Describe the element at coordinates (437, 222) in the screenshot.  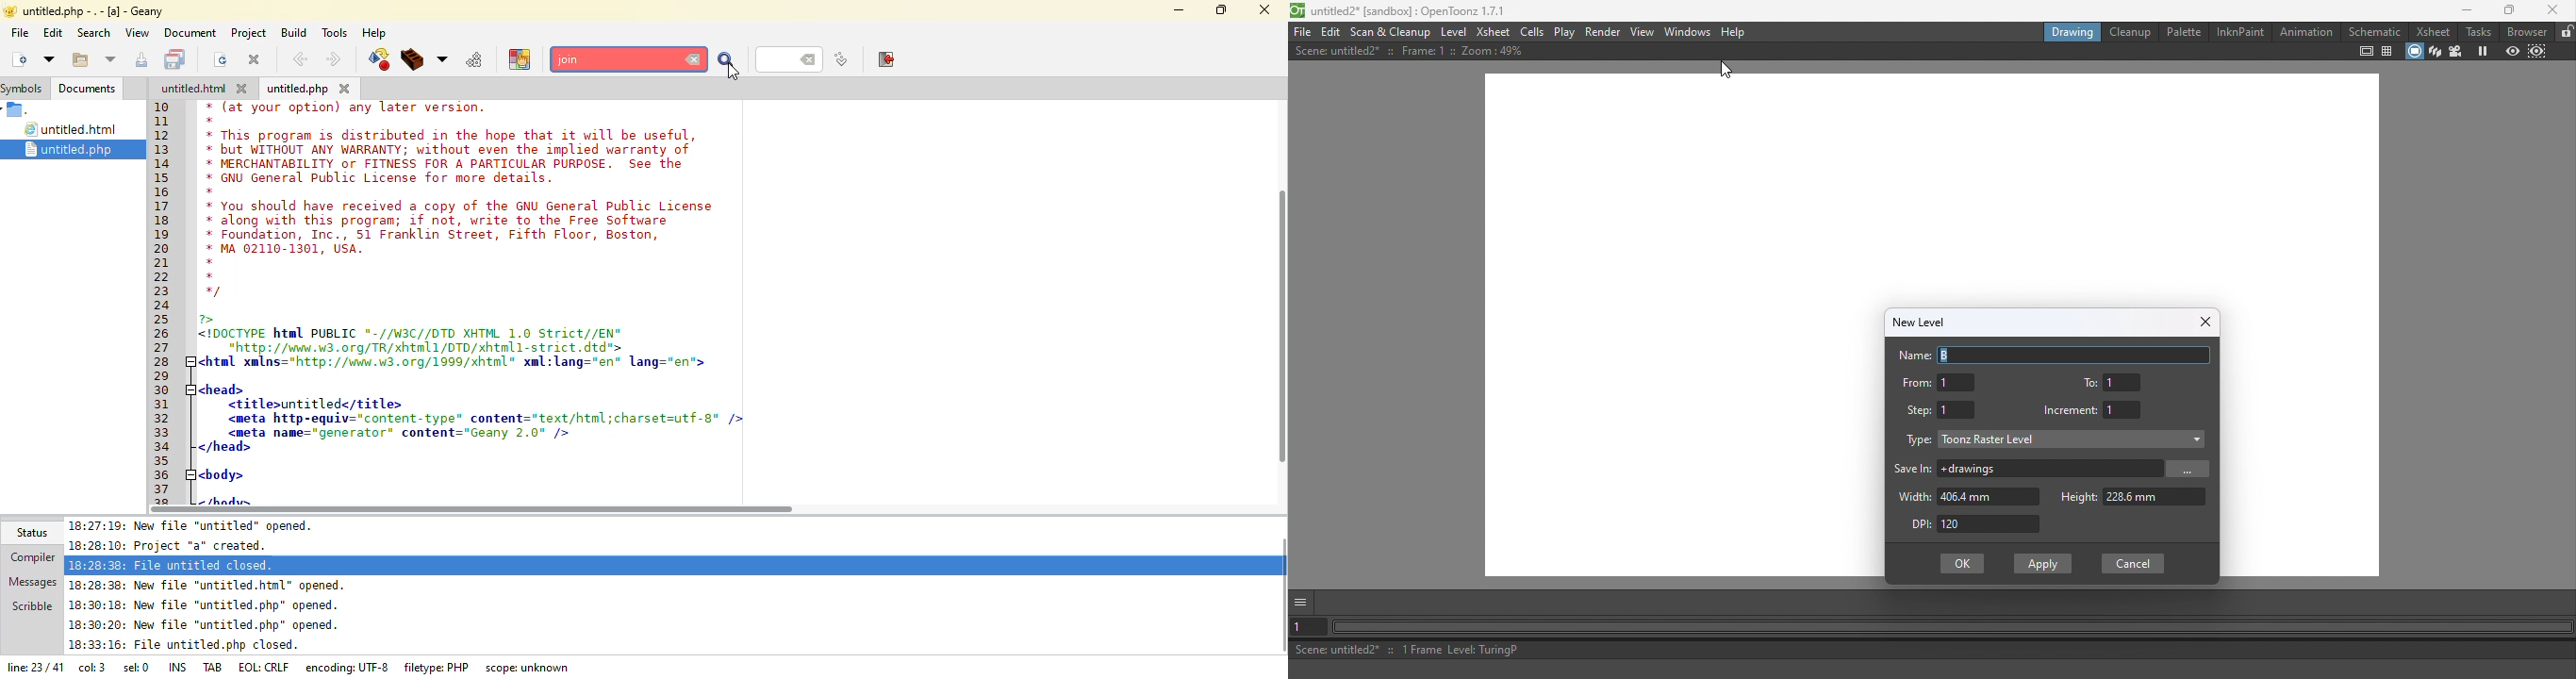
I see `* along with this program; if not, write to the Free Software` at that location.